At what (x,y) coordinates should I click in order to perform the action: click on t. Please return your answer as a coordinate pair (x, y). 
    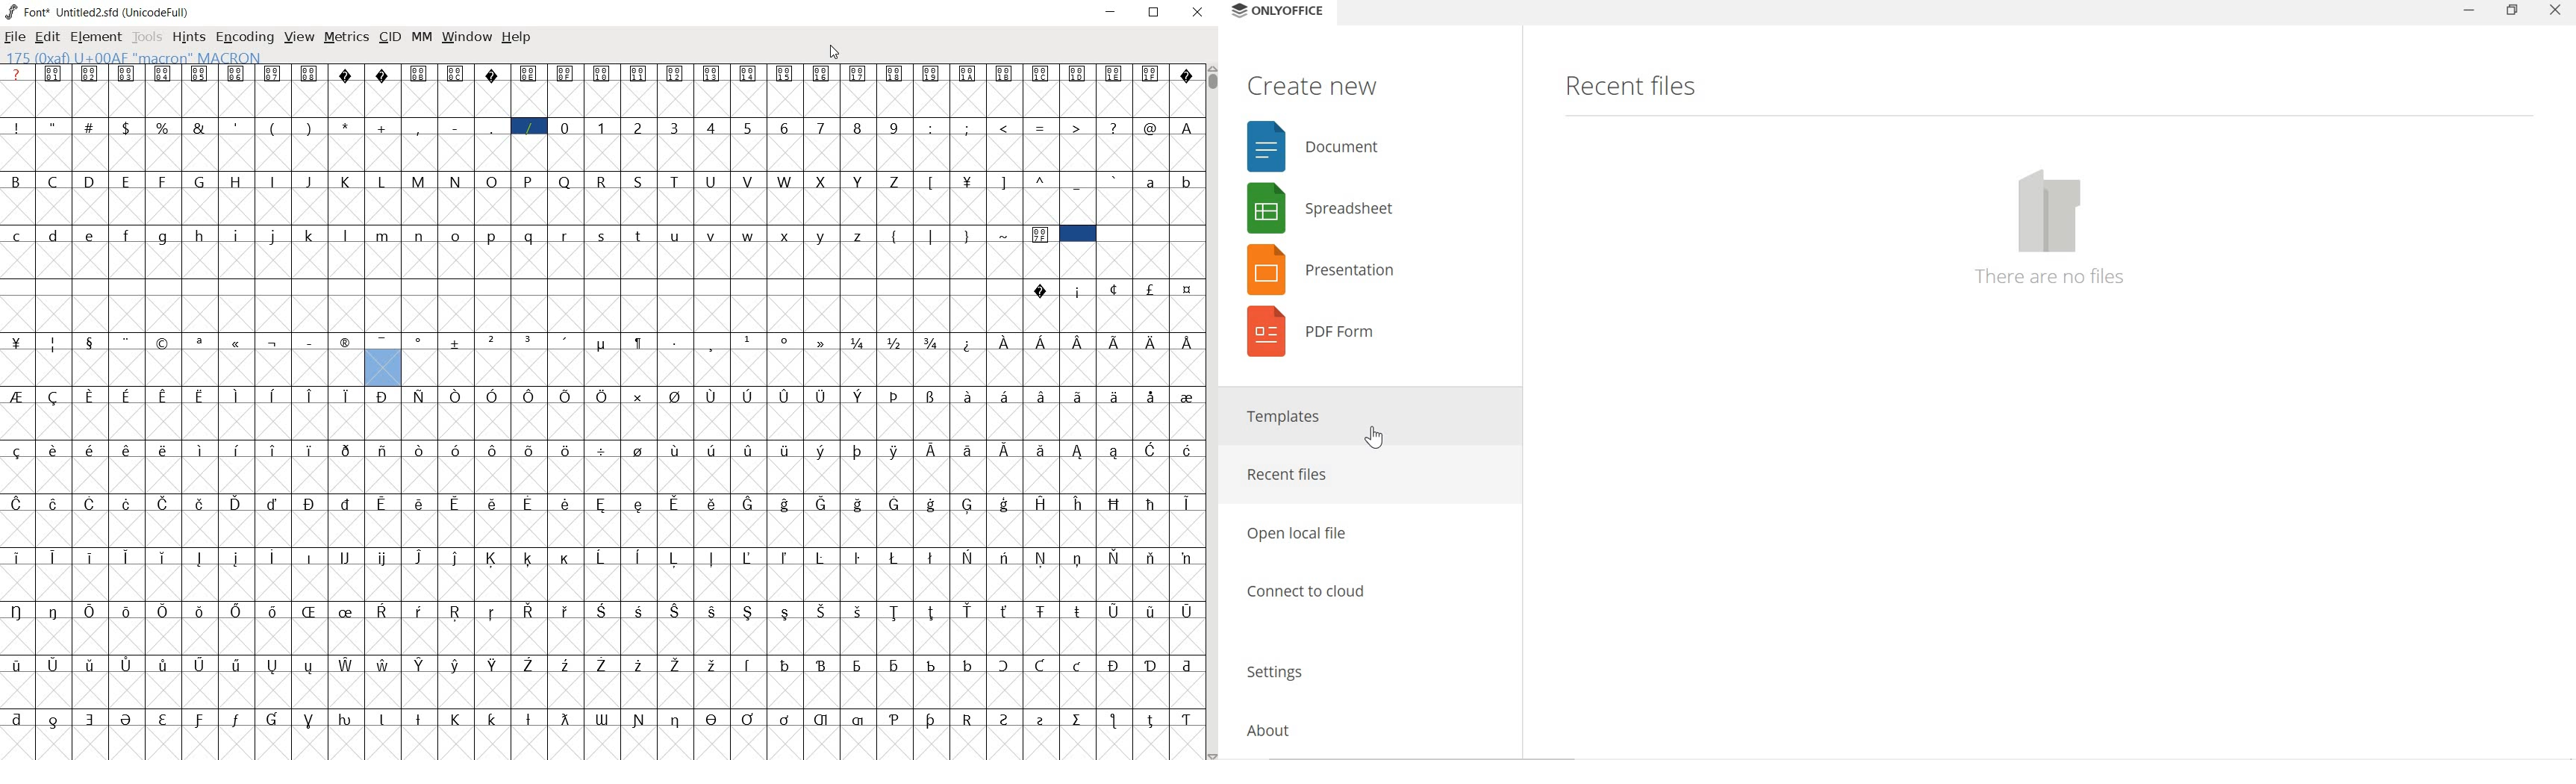
    Looking at the image, I should click on (639, 234).